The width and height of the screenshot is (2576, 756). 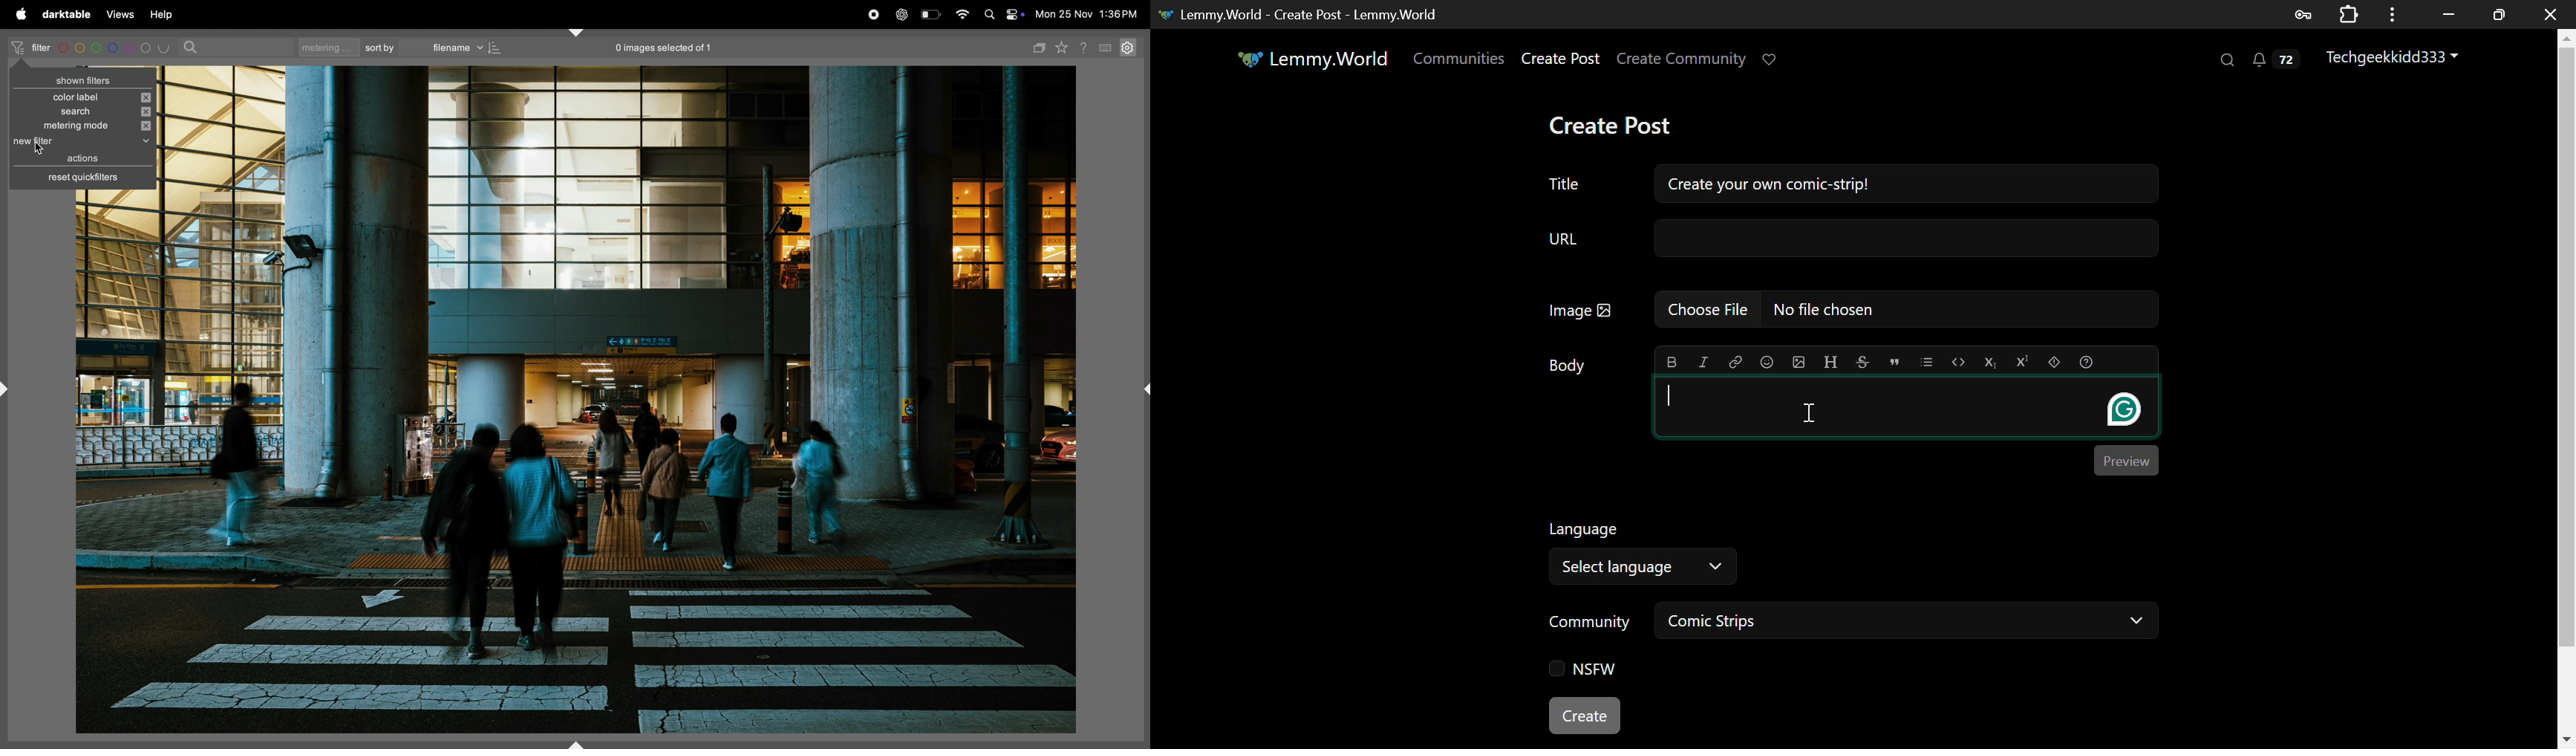 What do you see at coordinates (990, 14) in the screenshot?
I see `spotlight search` at bounding box center [990, 14].